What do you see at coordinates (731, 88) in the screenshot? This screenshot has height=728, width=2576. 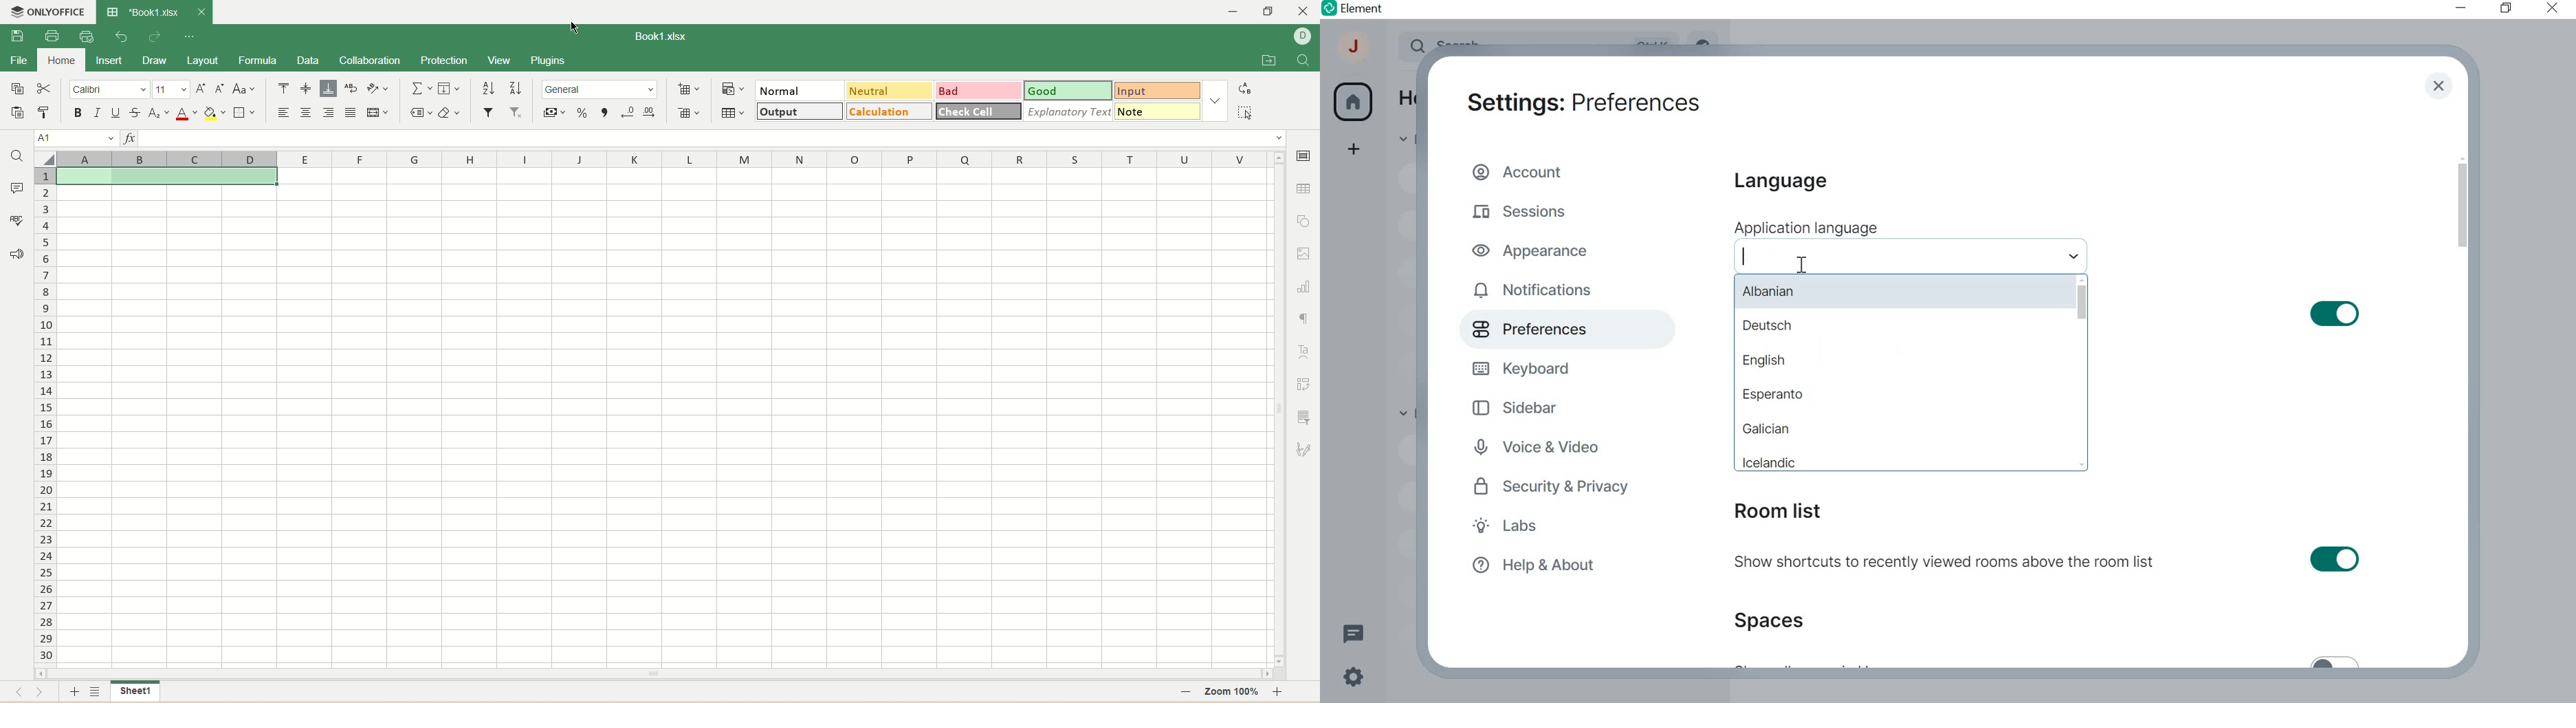 I see `conditional formatting` at bounding box center [731, 88].